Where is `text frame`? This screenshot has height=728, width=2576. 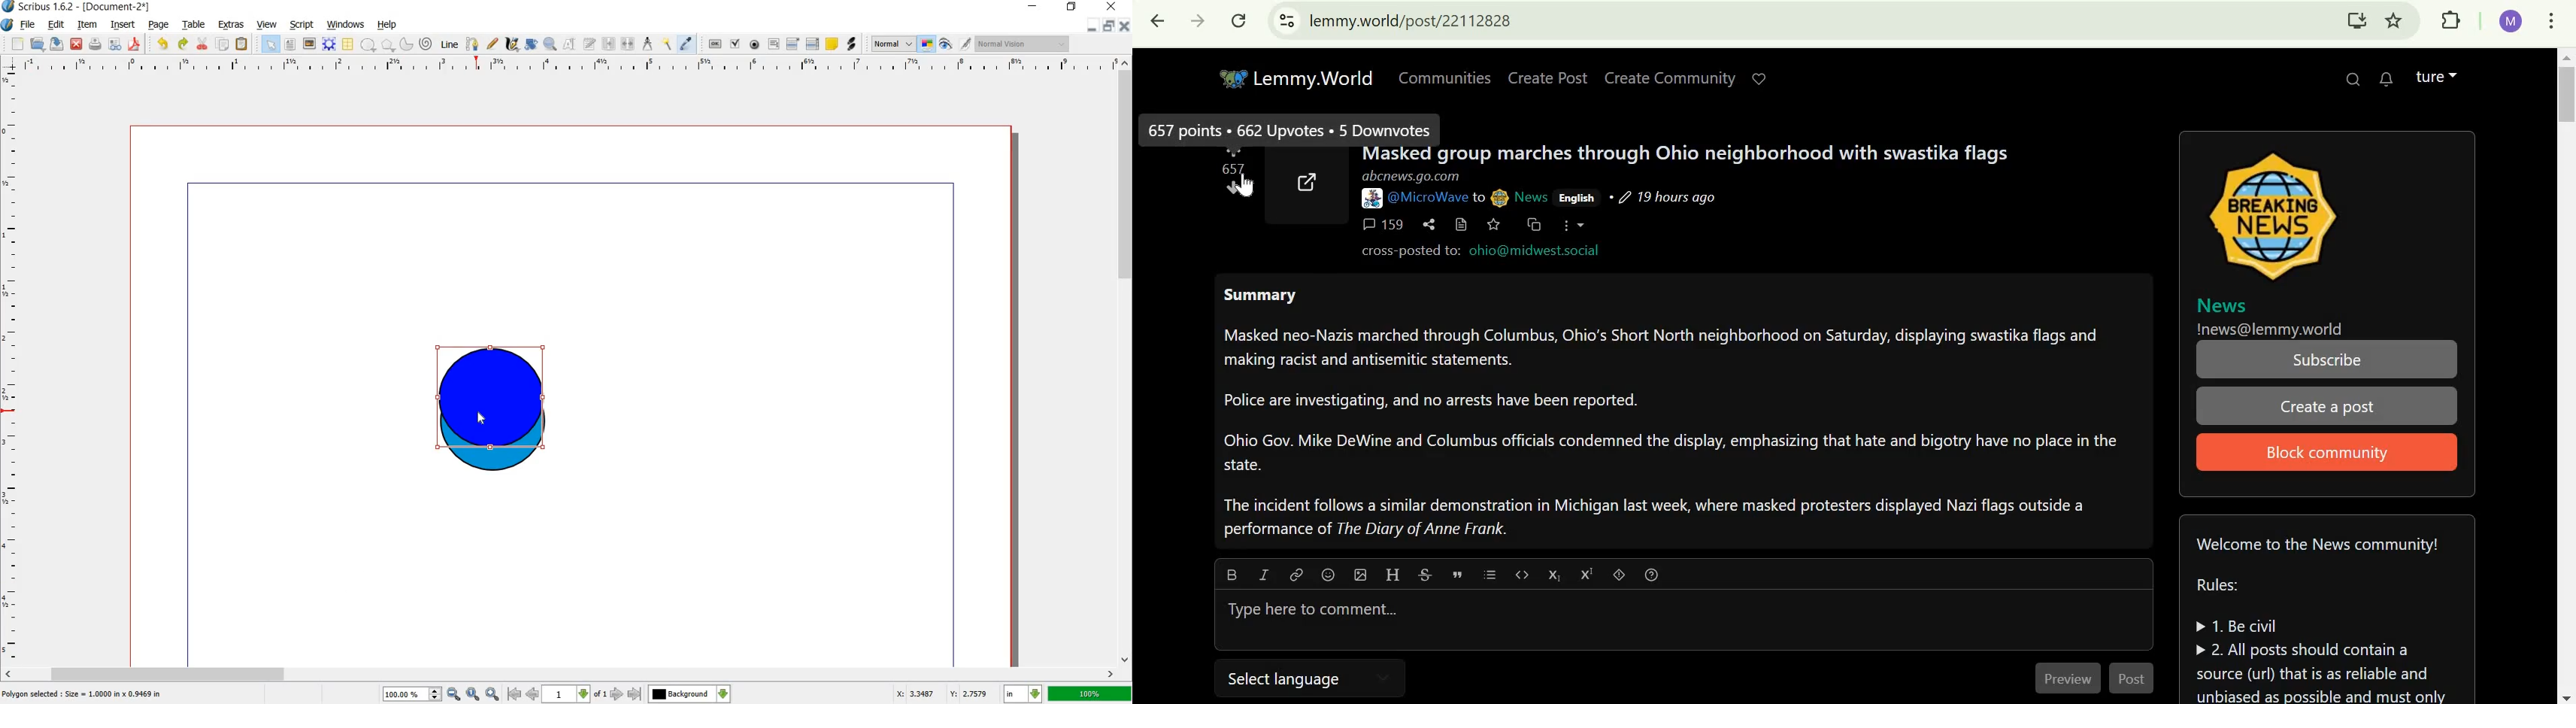
text frame is located at coordinates (291, 45).